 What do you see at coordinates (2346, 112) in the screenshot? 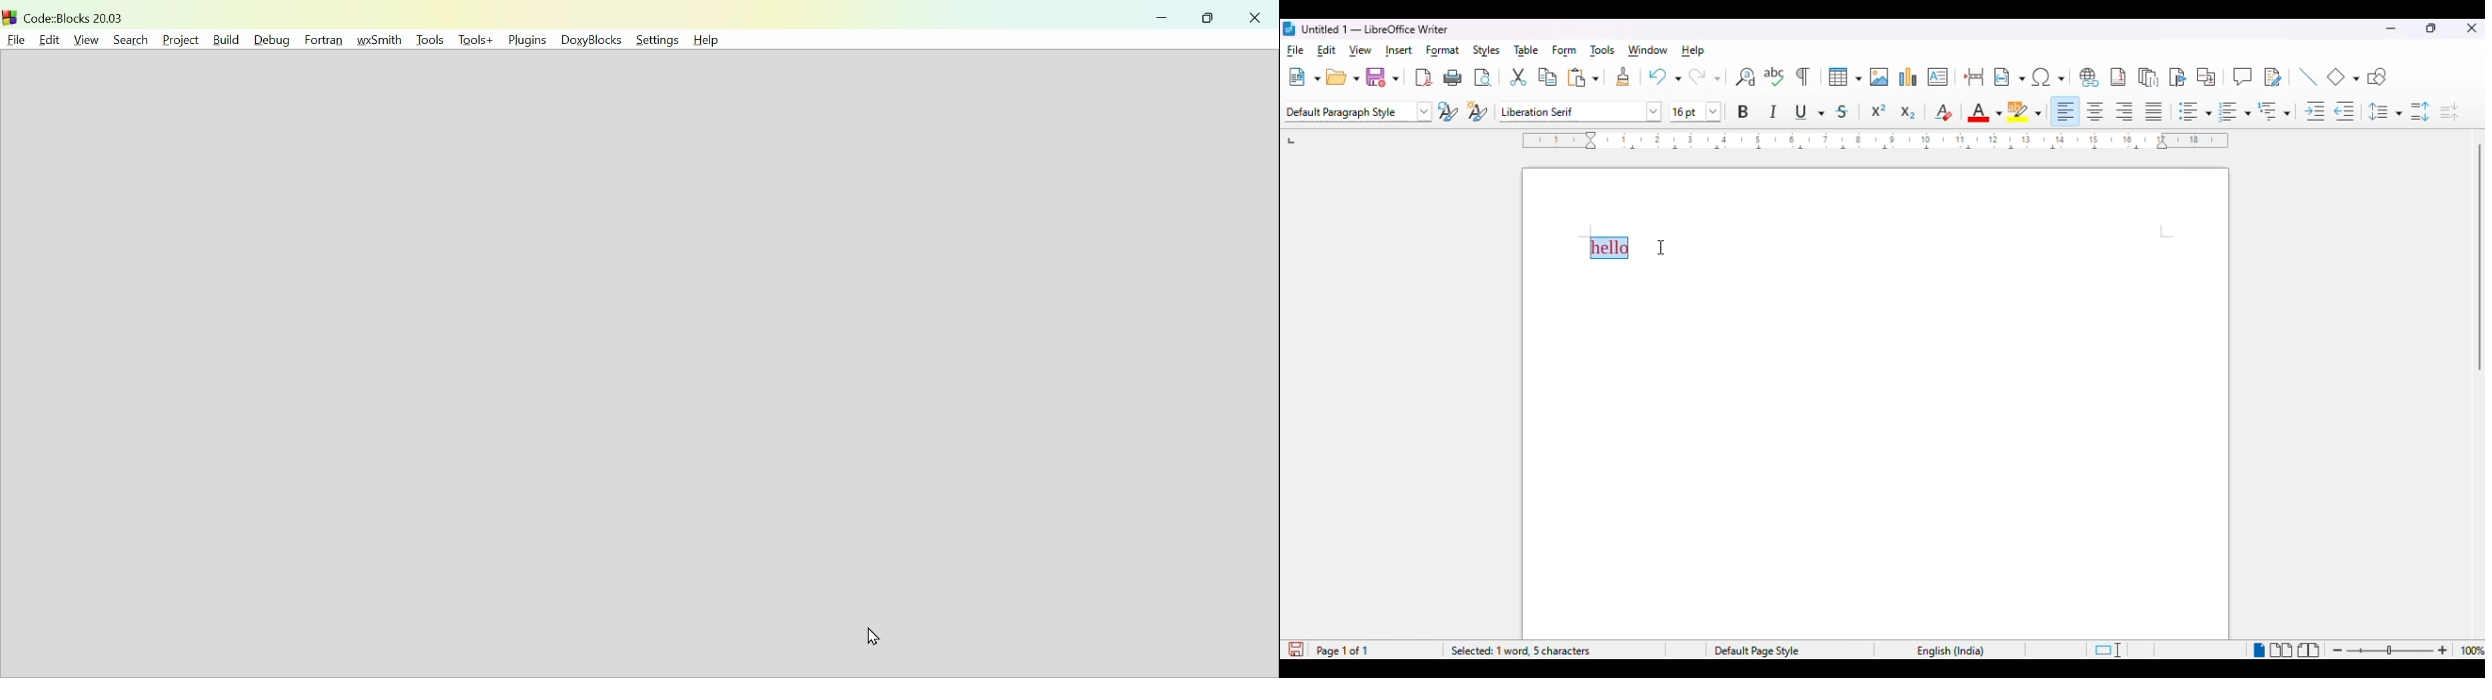
I see `decrease indent` at bounding box center [2346, 112].